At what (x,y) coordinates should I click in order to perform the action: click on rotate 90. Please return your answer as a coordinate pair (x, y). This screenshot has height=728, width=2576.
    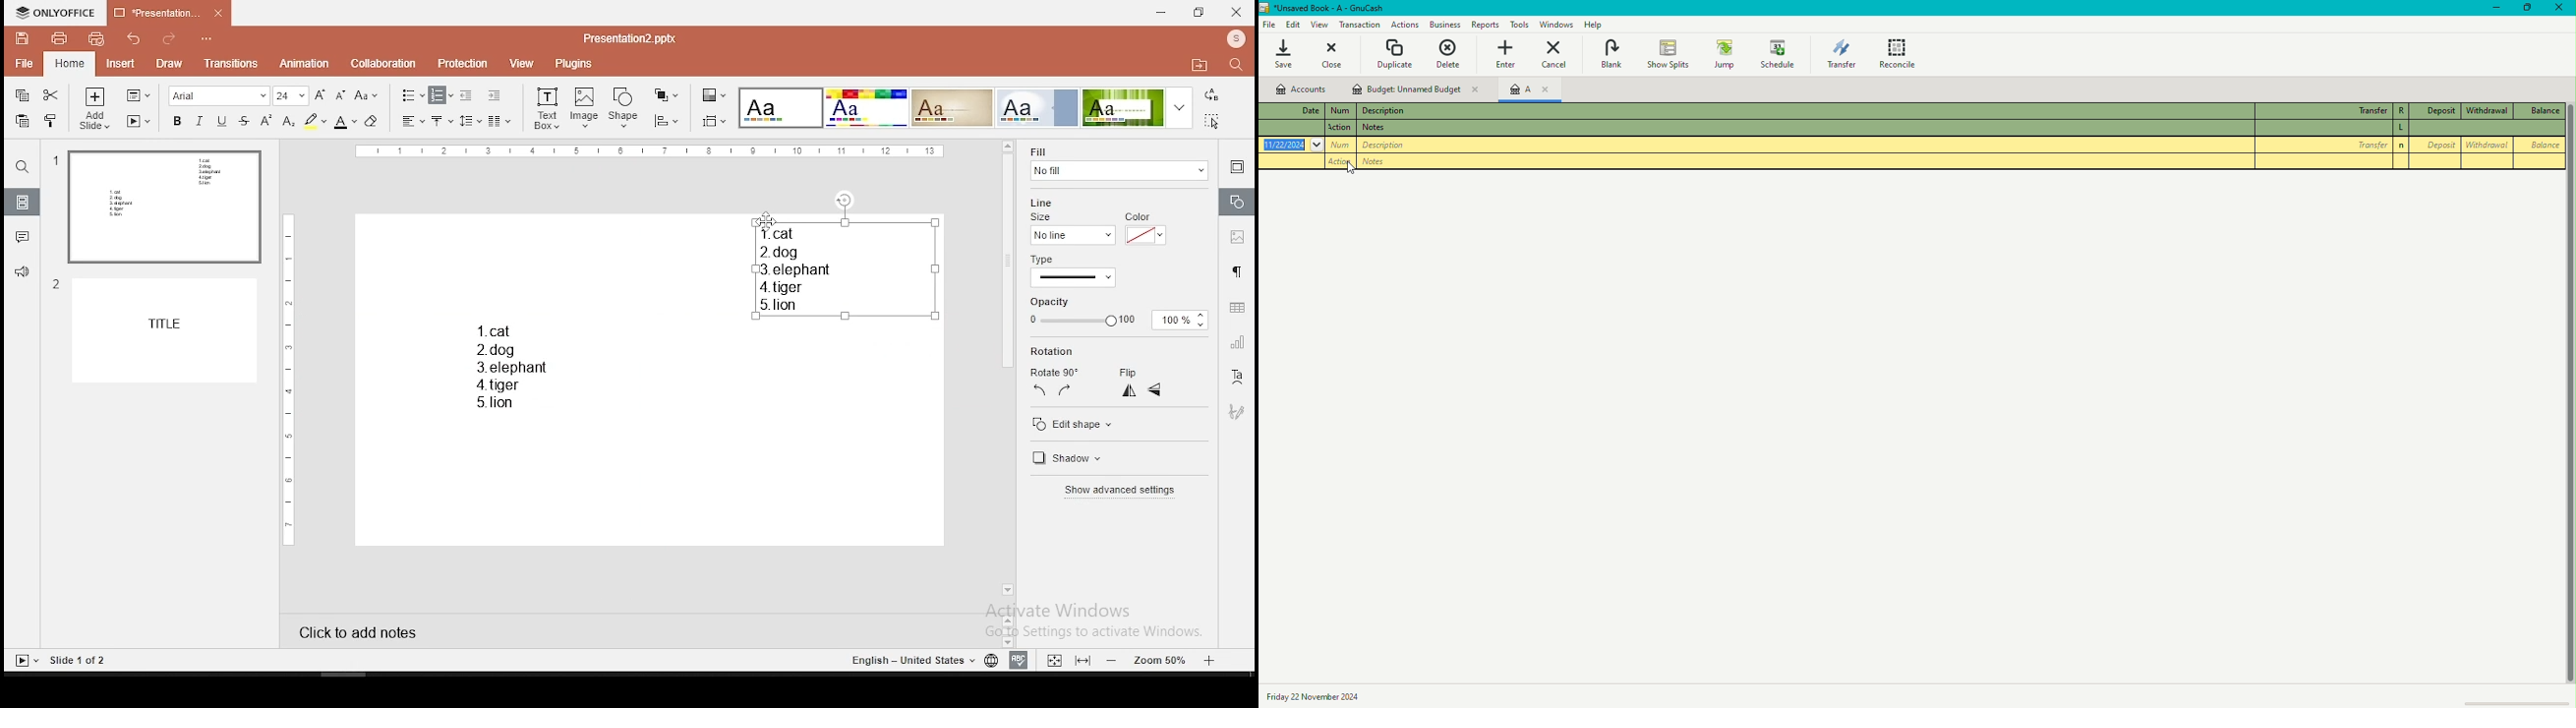
    Looking at the image, I should click on (1056, 369).